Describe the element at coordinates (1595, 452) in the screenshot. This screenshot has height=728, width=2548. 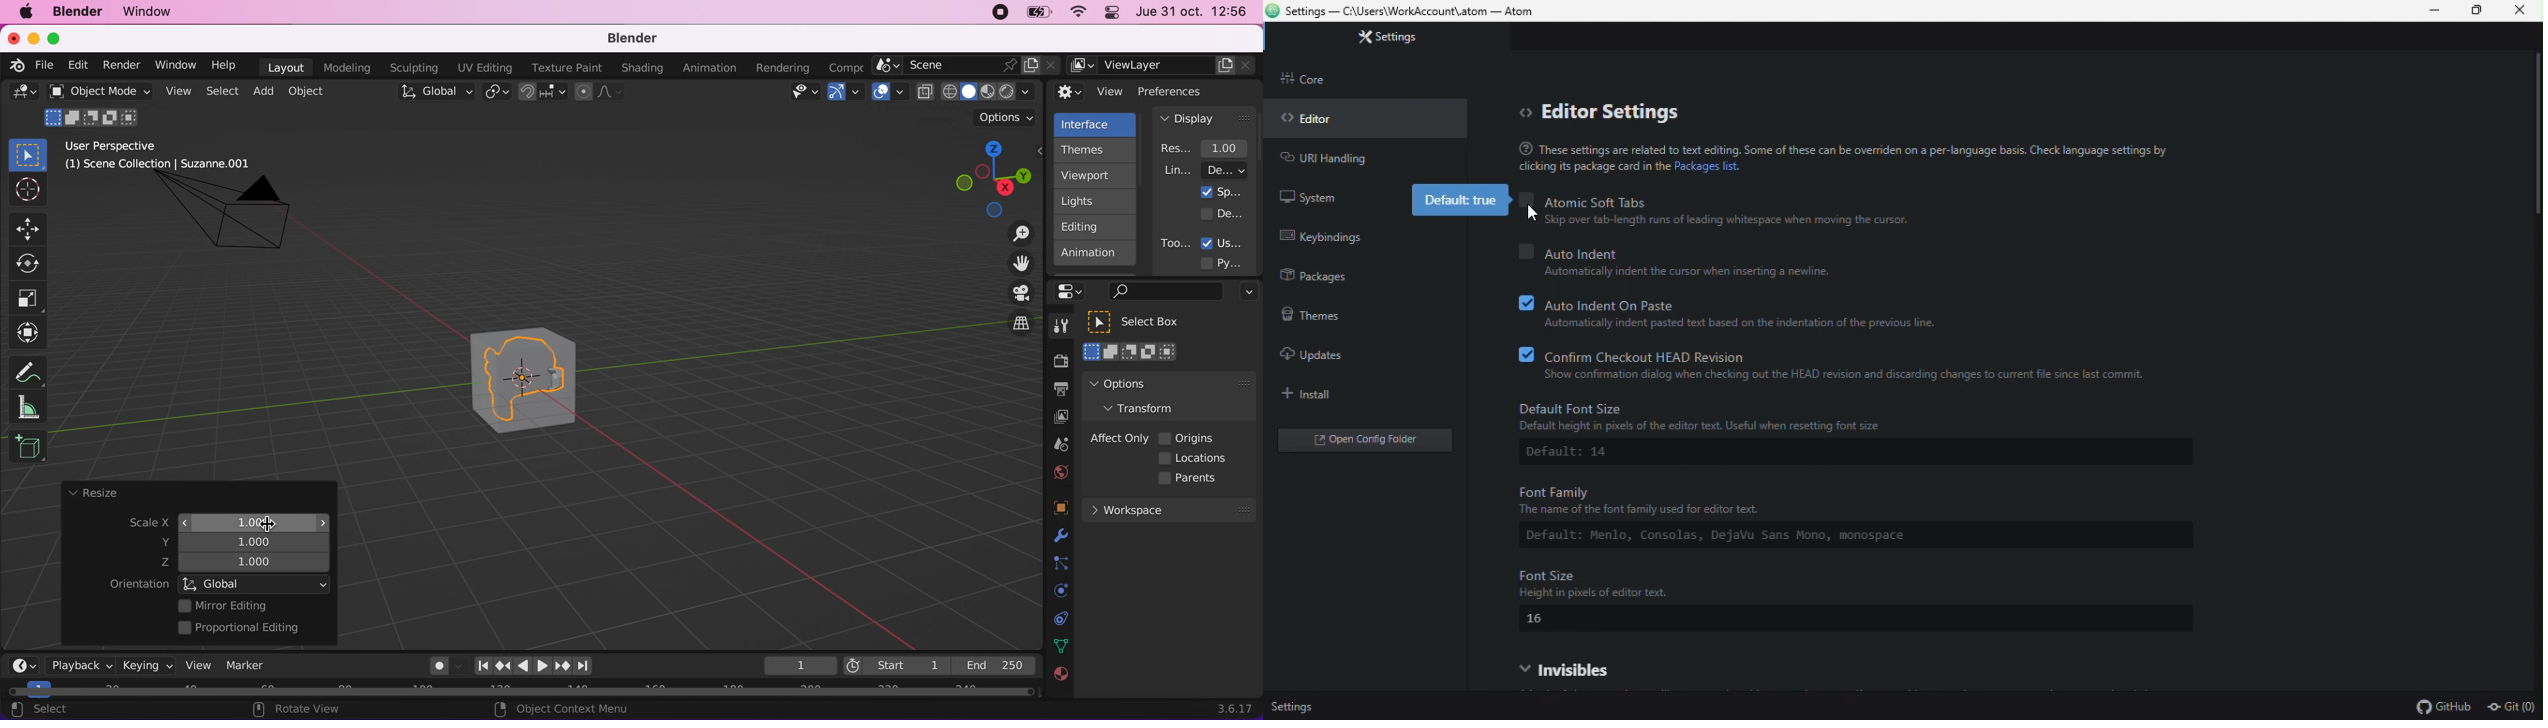
I see `Default: 14` at that location.